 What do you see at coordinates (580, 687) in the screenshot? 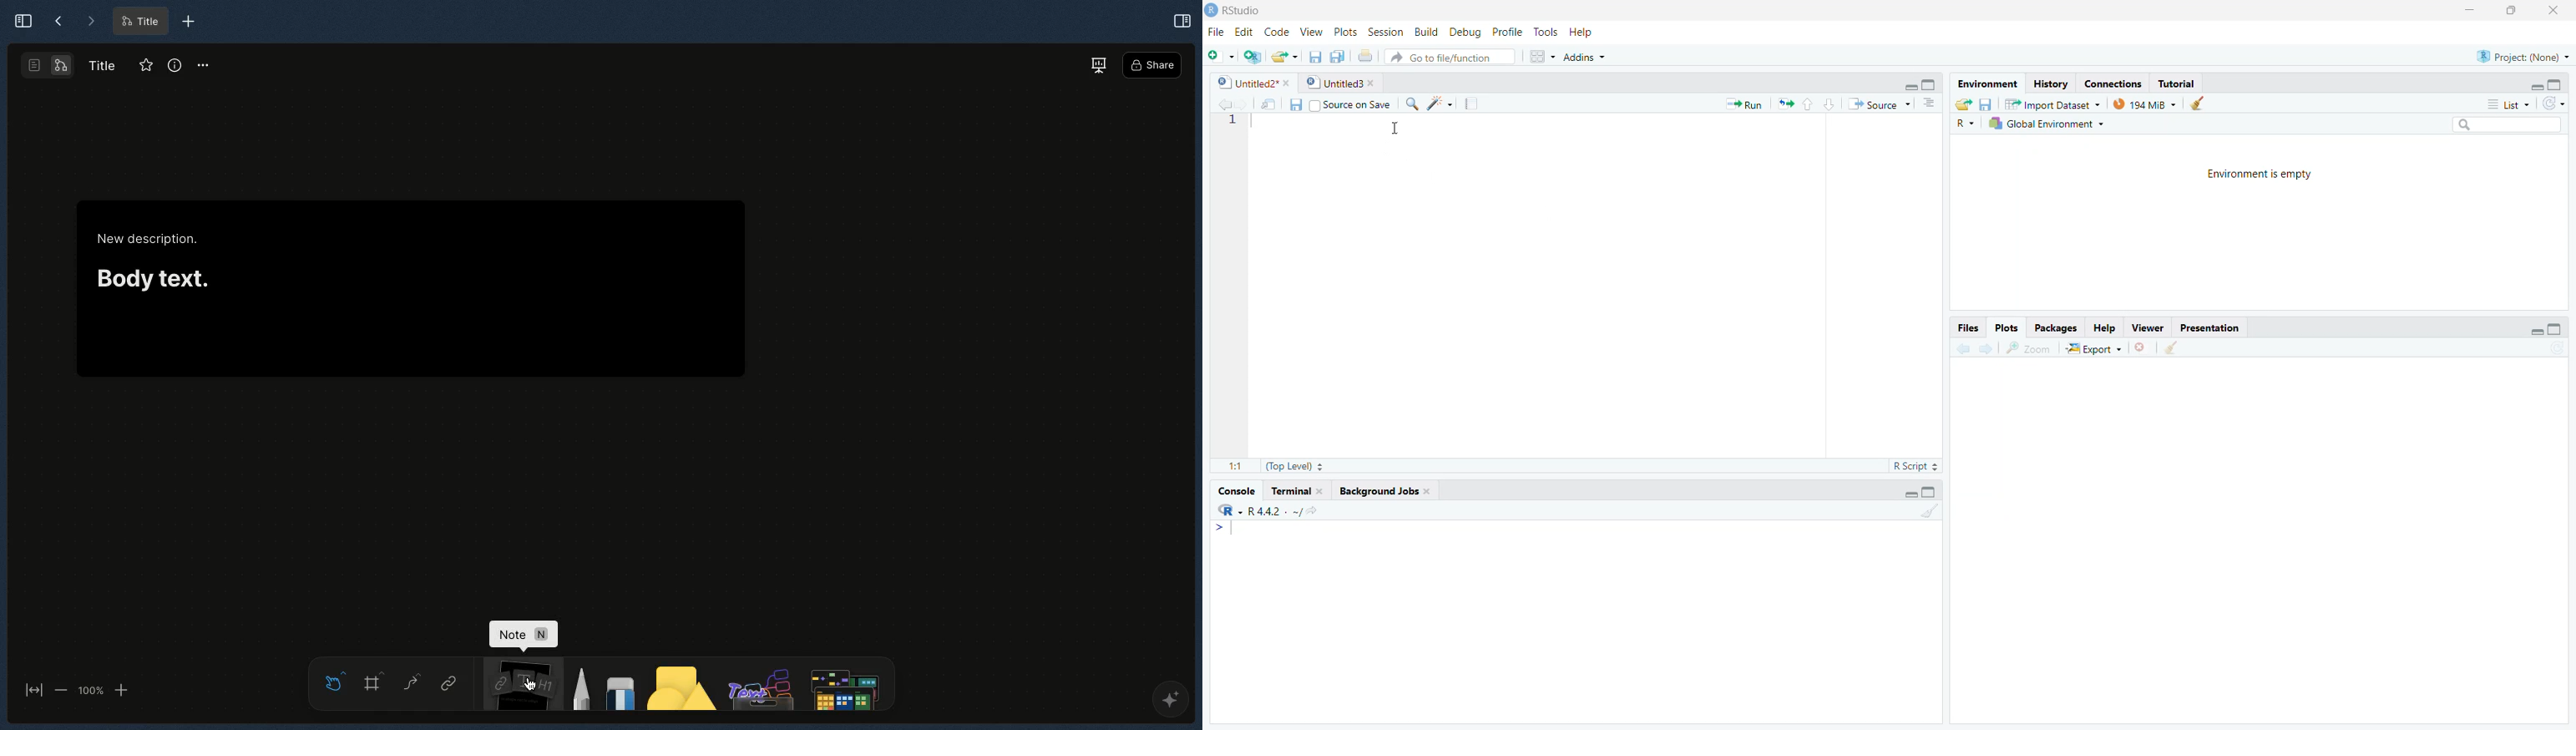
I see `Pen` at bounding box center [580, 687].